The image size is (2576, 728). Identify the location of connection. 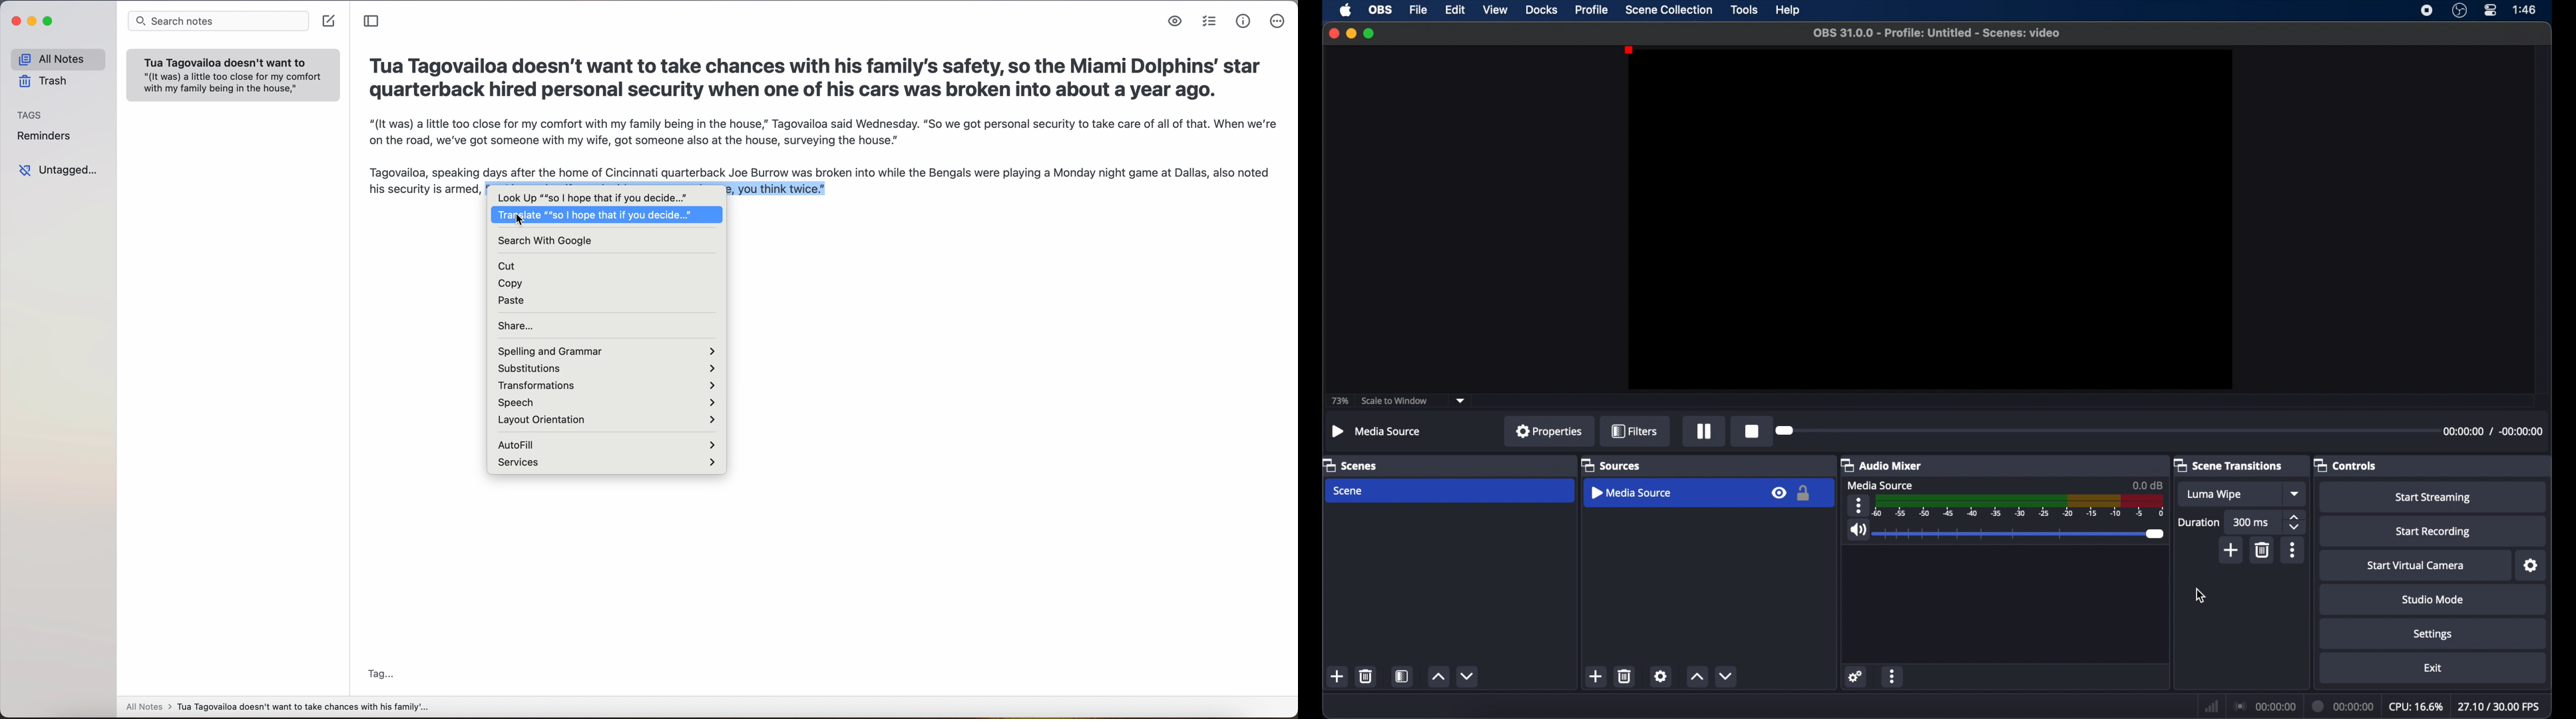
(2264, 705).